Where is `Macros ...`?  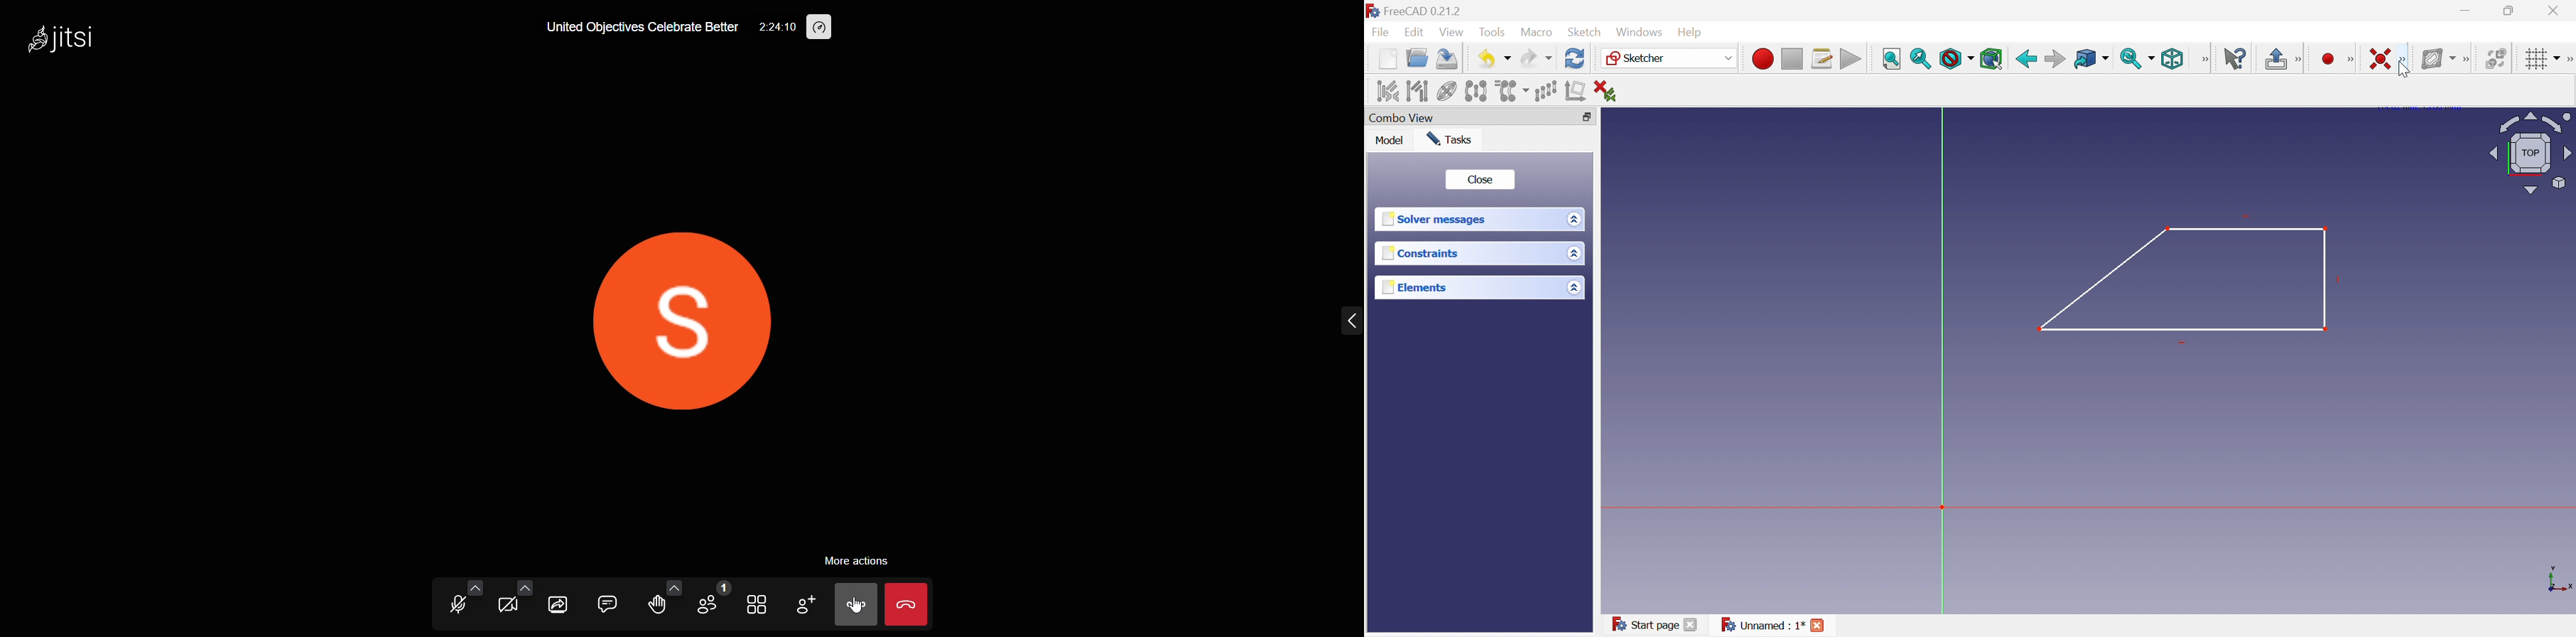 Macros ... is located at coordinates (1822, 58).